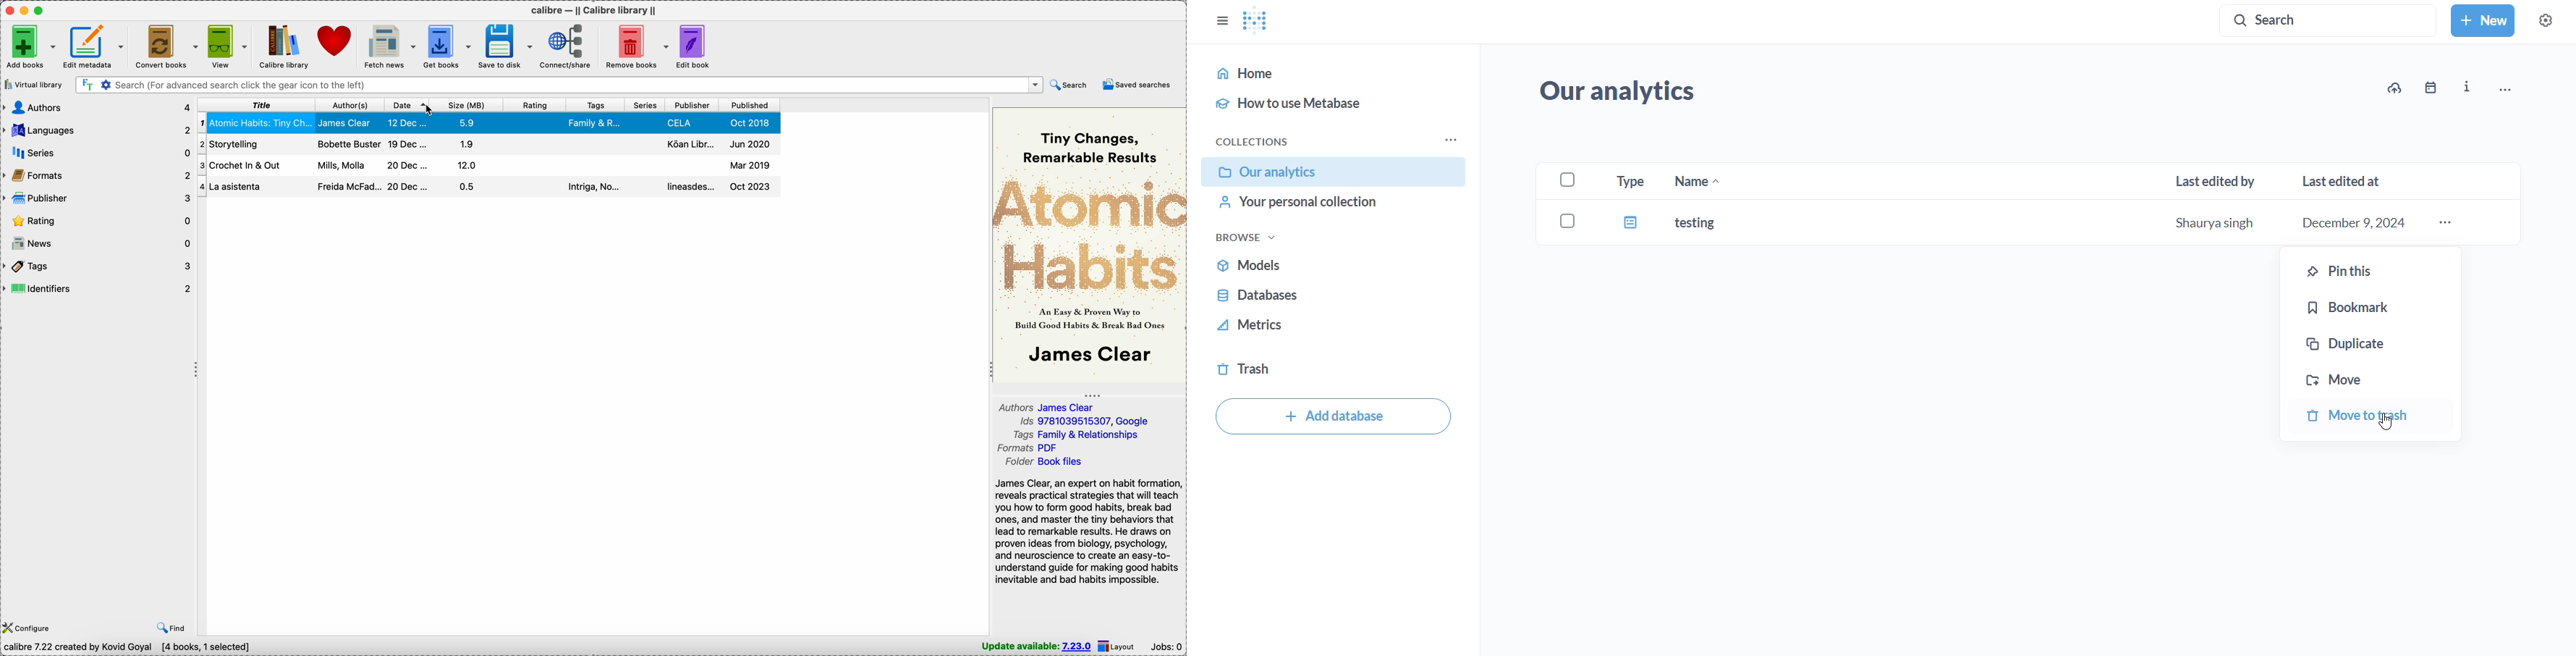 This screenshot has height=672, width=2576. What do you see at coordinates (1570, 178) in the screenshot?
I see `select checkbox` at bounding box center [1570, 178].